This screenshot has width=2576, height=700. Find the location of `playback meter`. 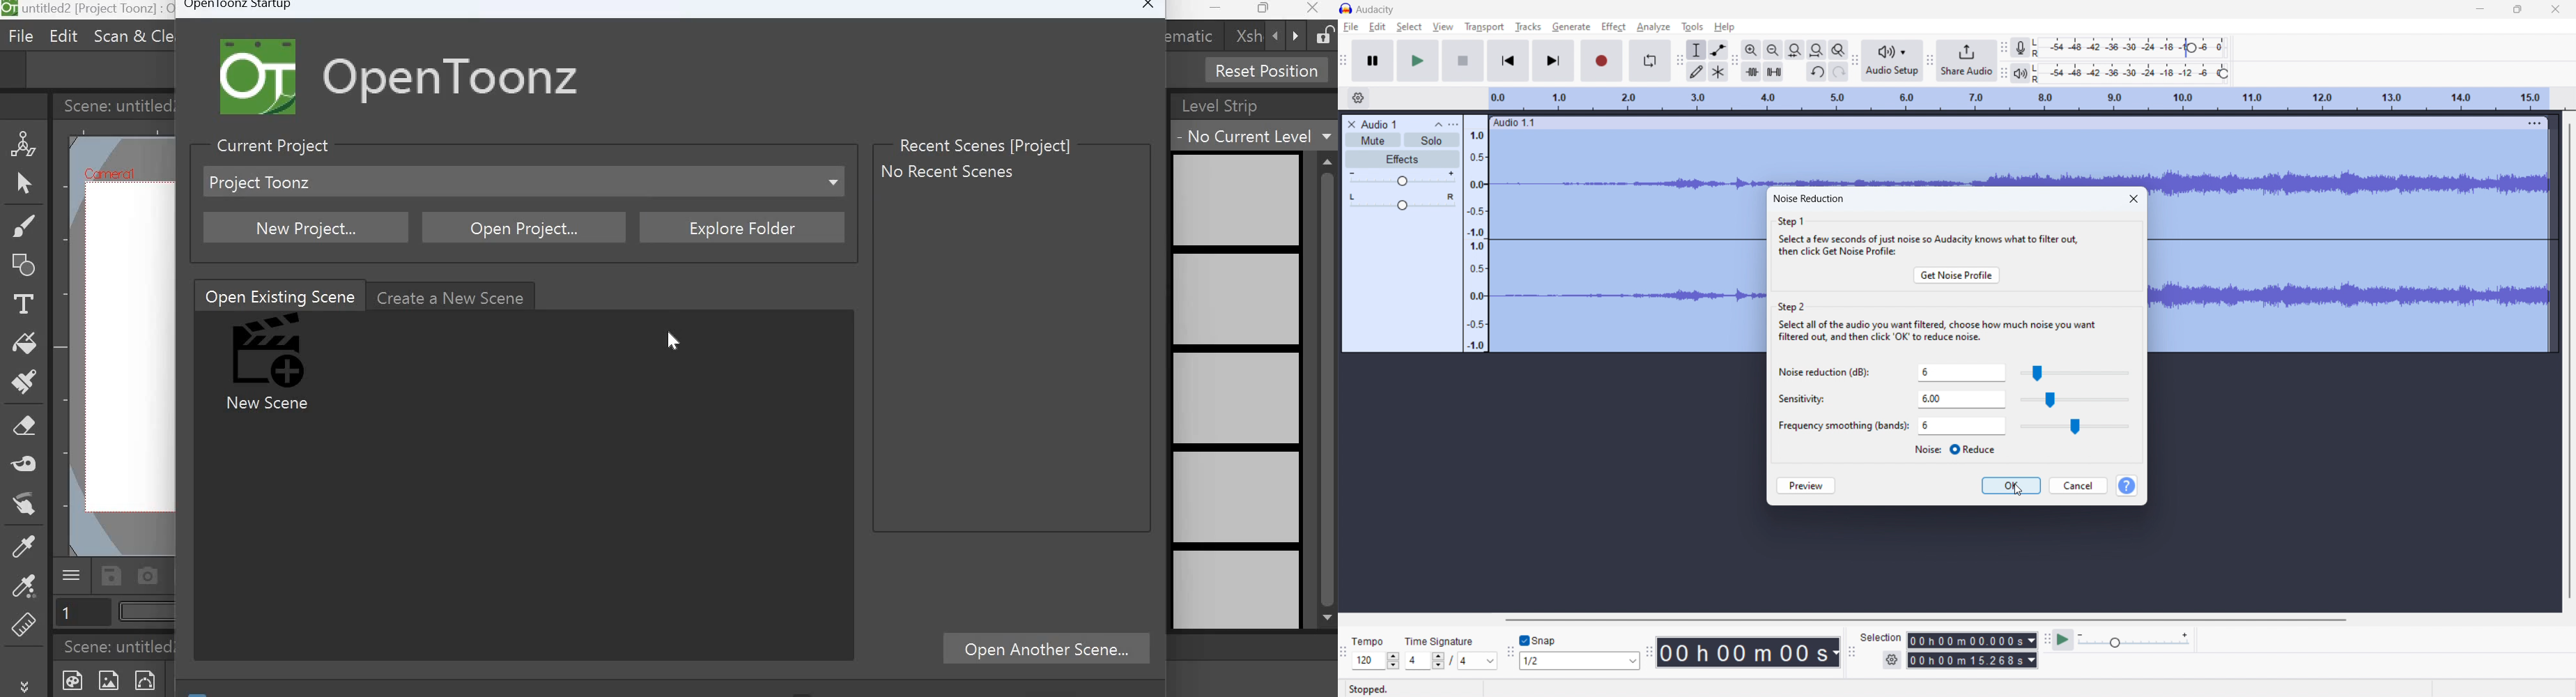

playback meter is located at coordinates (2135, 640).